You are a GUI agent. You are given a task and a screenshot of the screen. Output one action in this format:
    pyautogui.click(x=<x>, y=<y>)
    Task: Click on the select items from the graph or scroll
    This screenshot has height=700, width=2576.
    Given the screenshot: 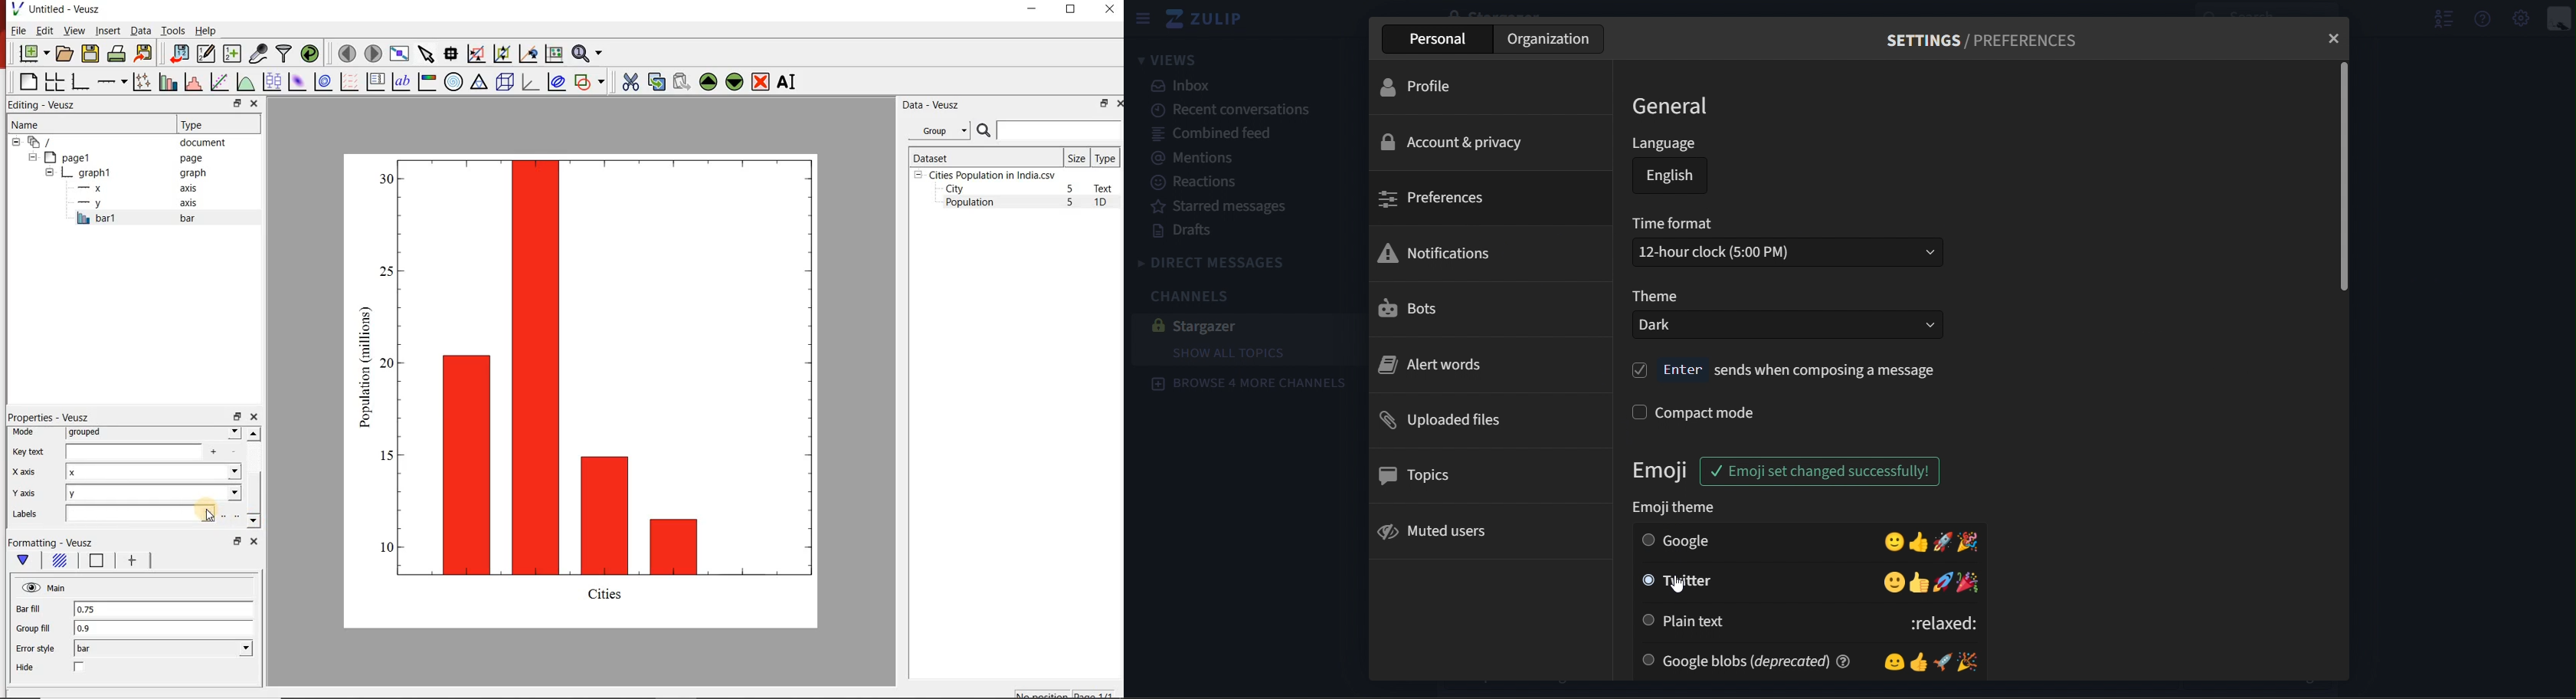 What is the action you would take?
    pyautogui.click(x=426, y=53)
    